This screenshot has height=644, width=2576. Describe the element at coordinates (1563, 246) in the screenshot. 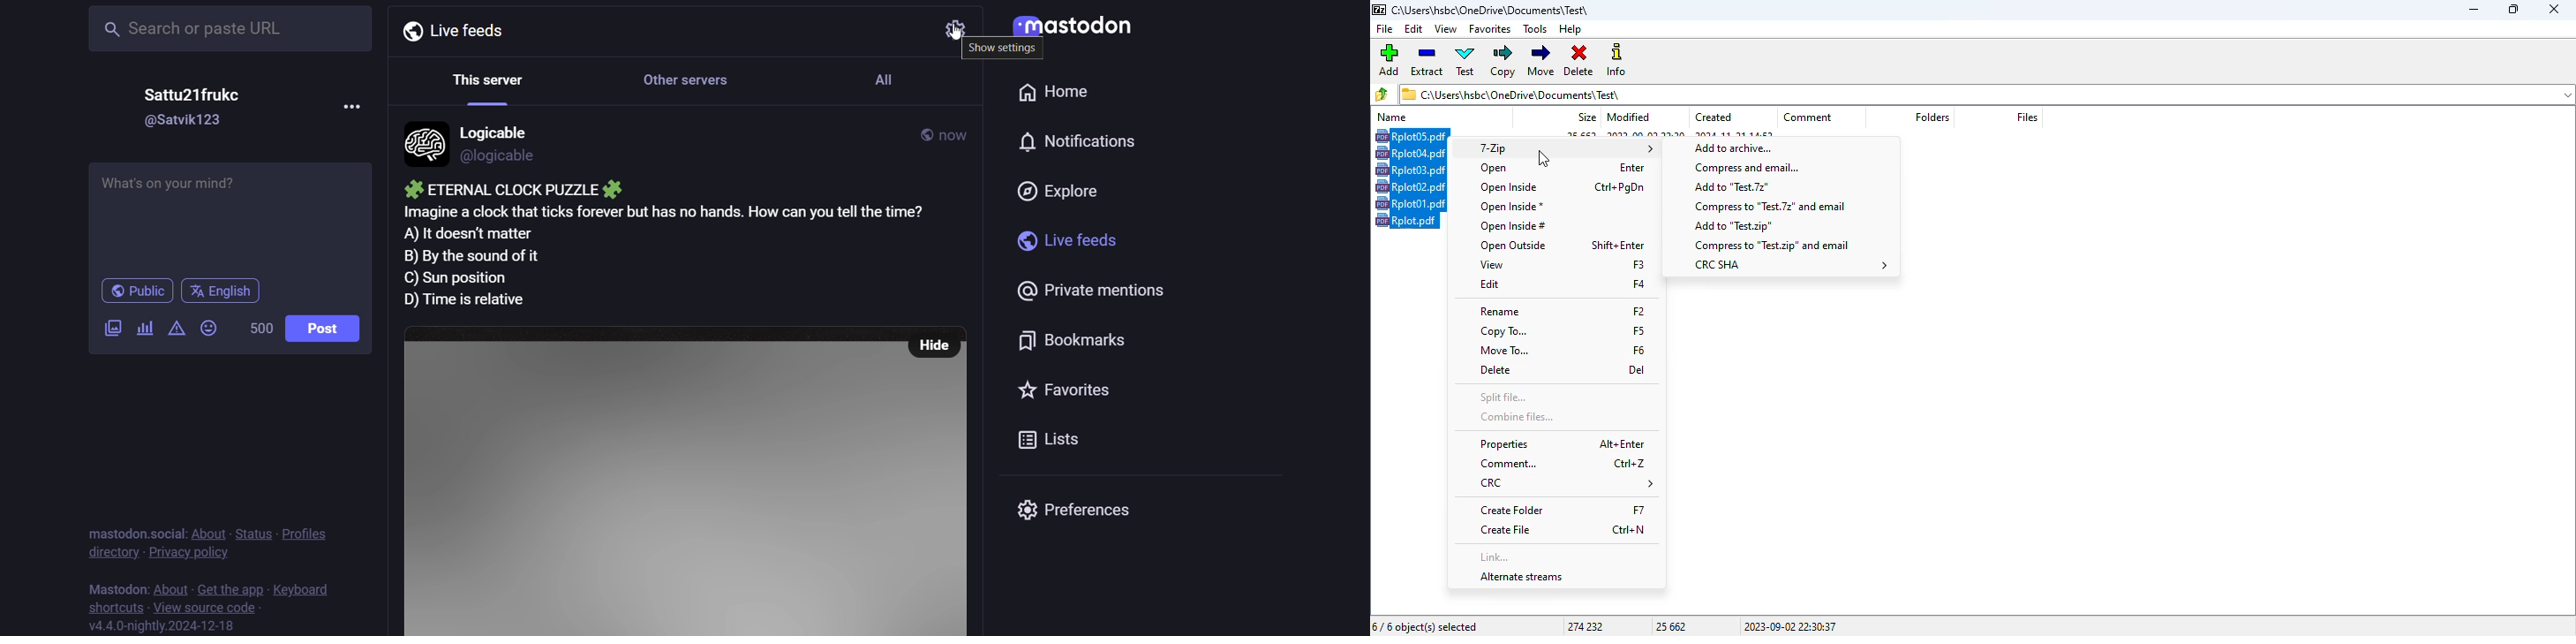

I see `open outside` at that location.